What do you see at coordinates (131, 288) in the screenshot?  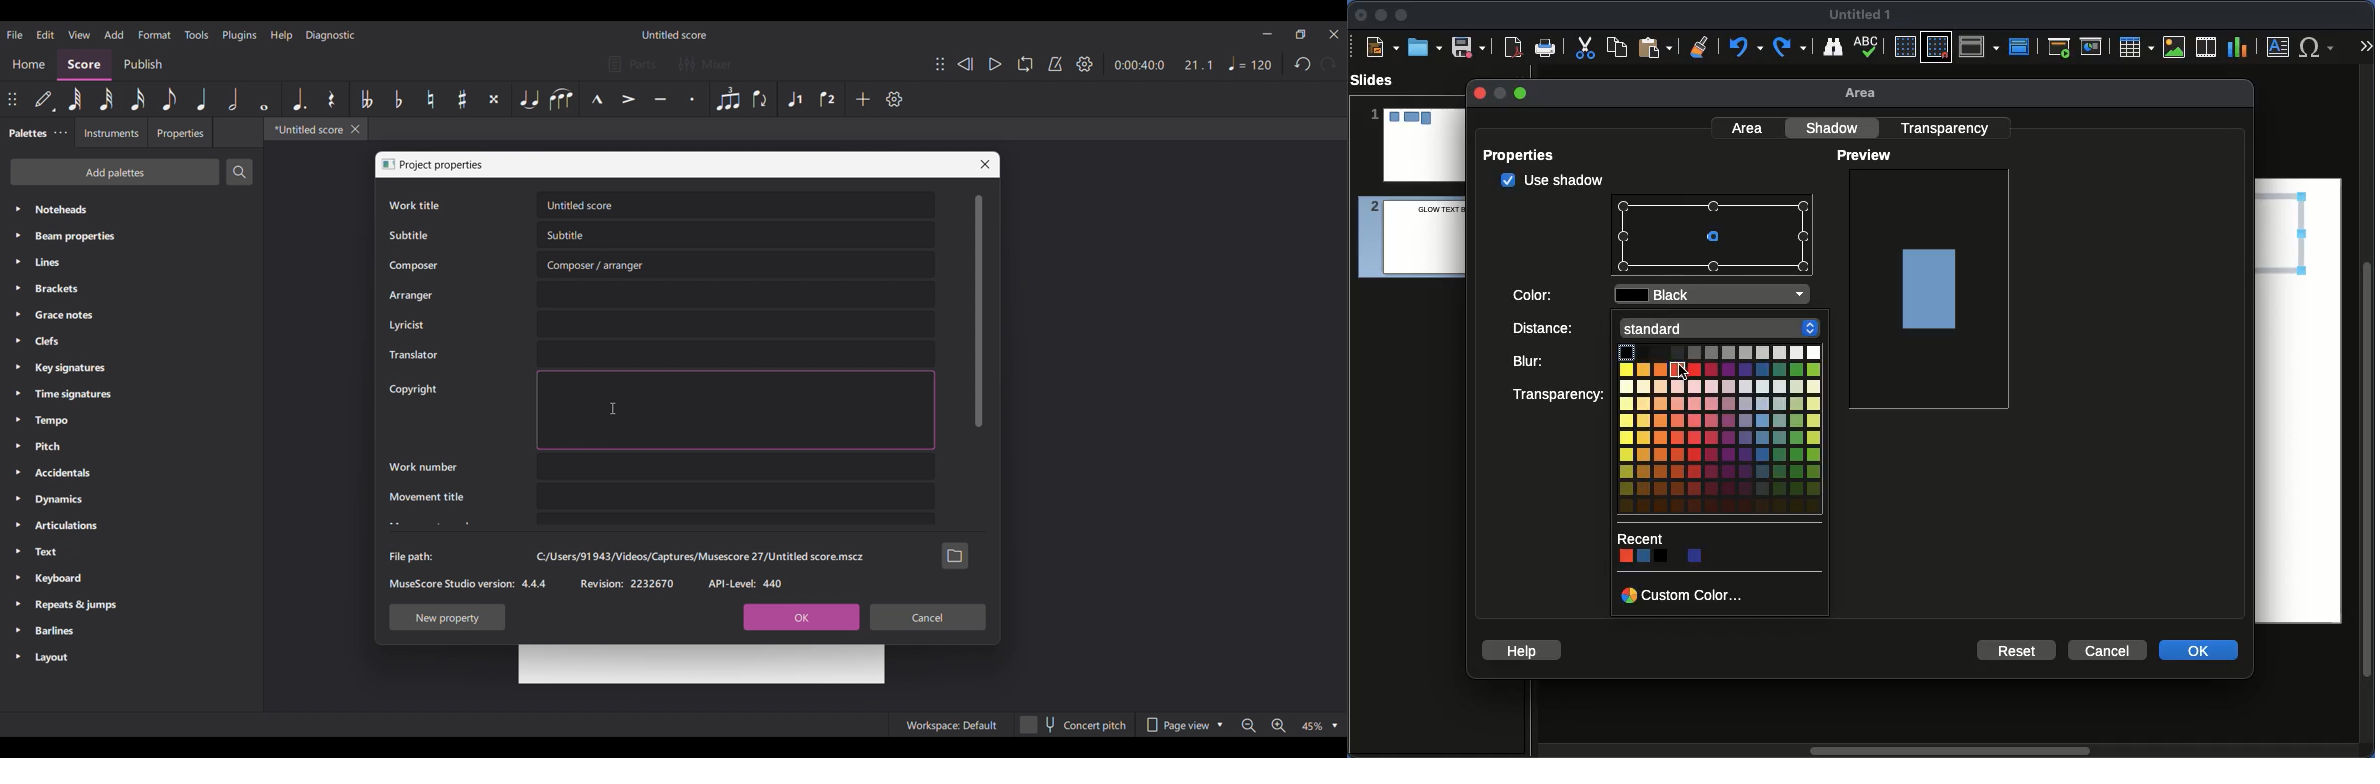 I see `Brackets` at bounding box center [131, 288].